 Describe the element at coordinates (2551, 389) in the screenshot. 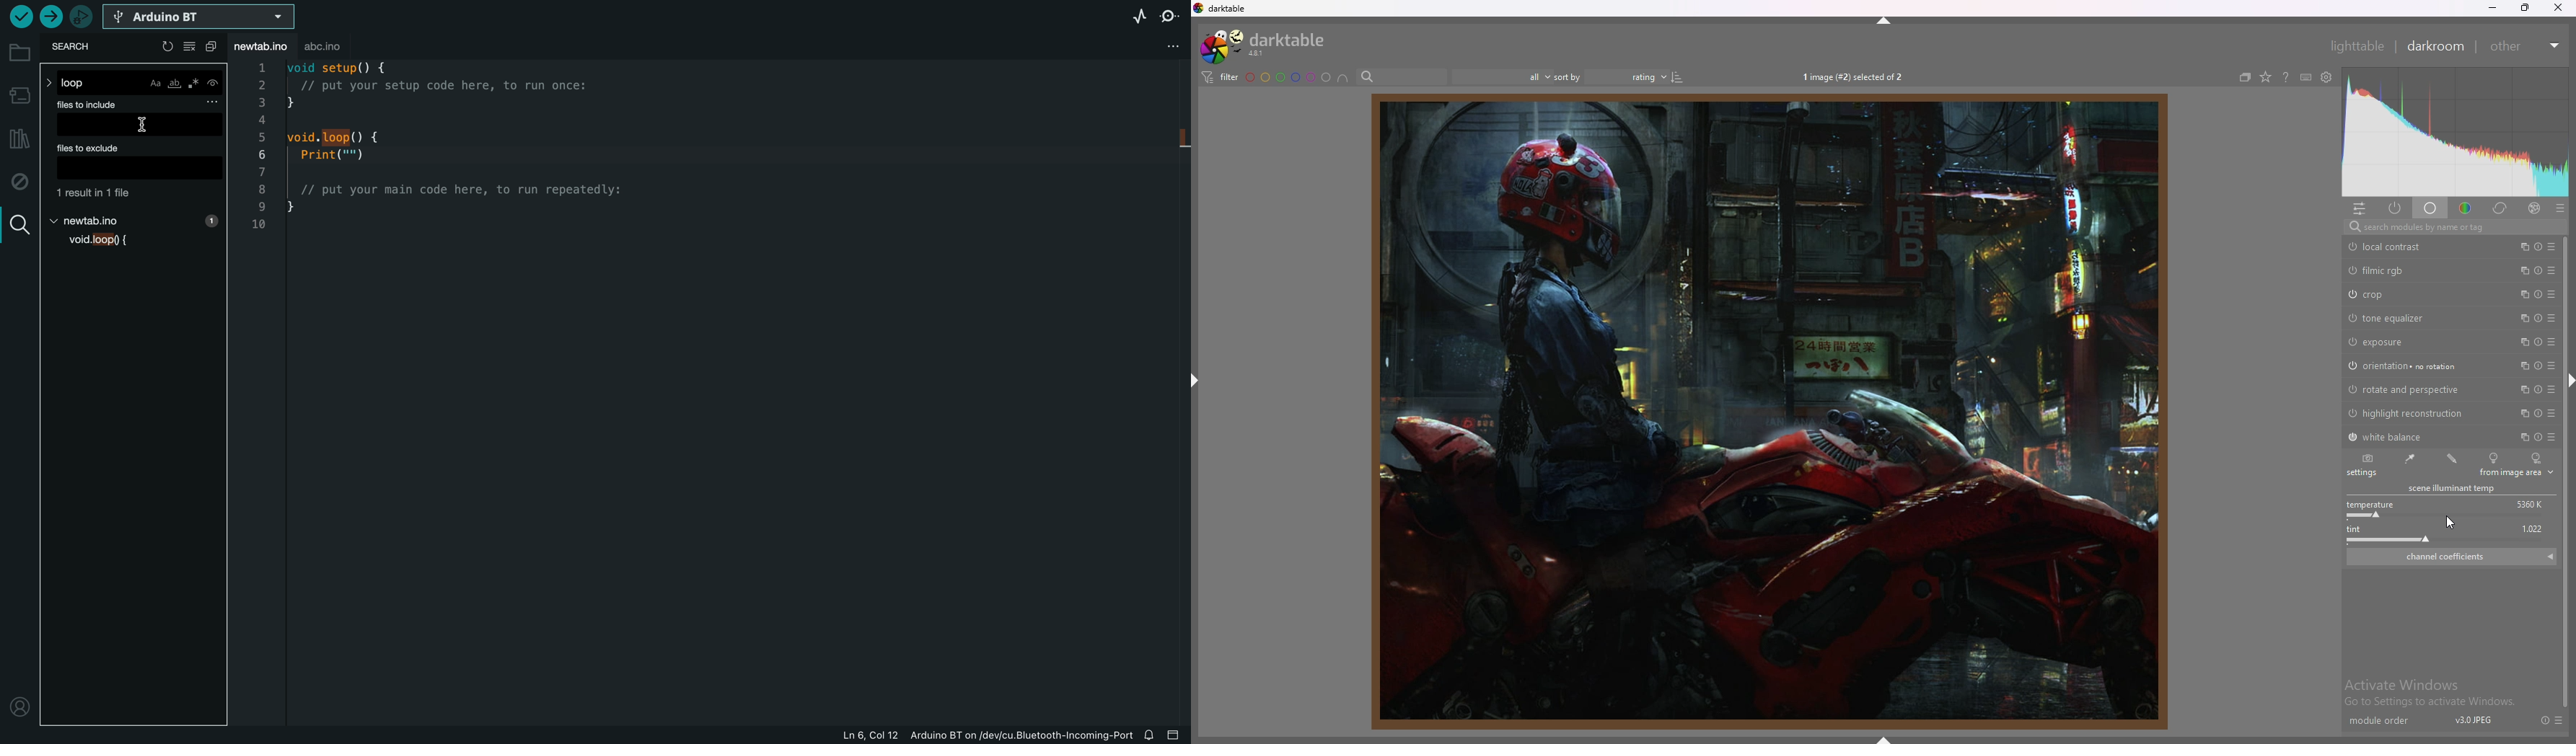

I see `presets` at that location.